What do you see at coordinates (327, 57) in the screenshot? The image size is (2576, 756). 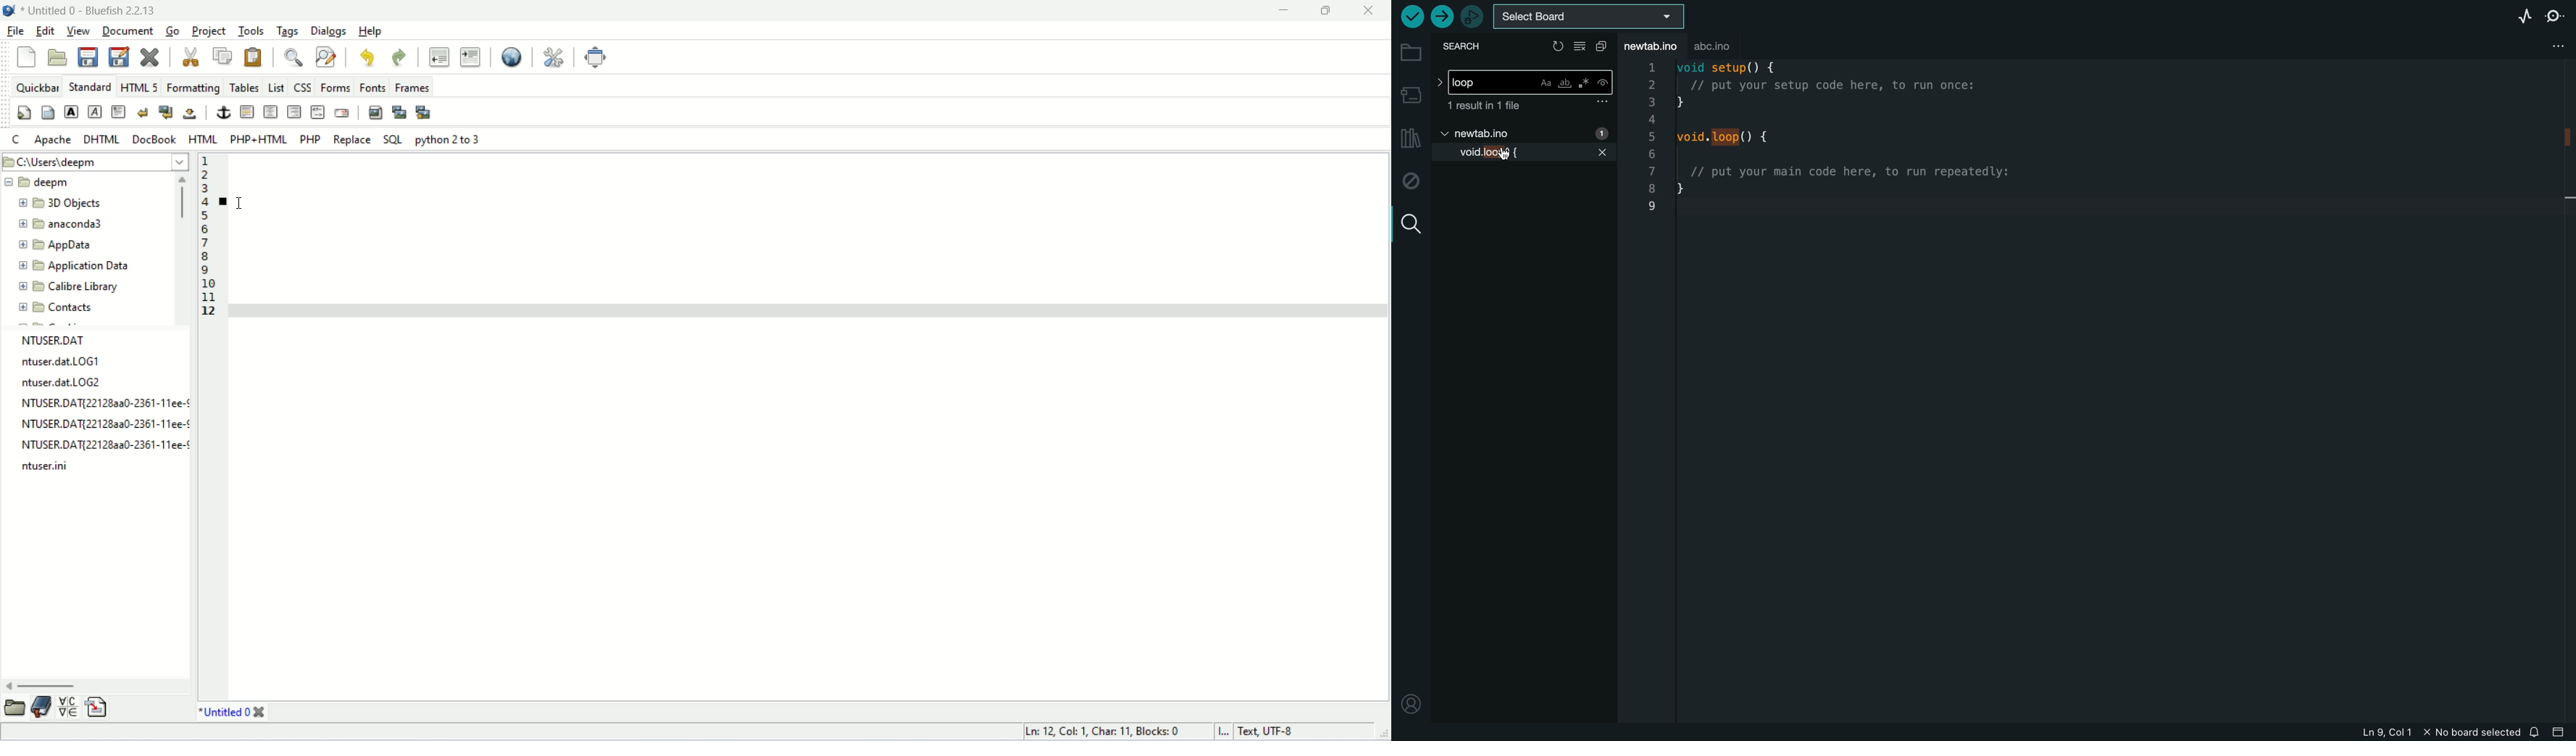 I see `find and replace` at bounding box center [327, 57].